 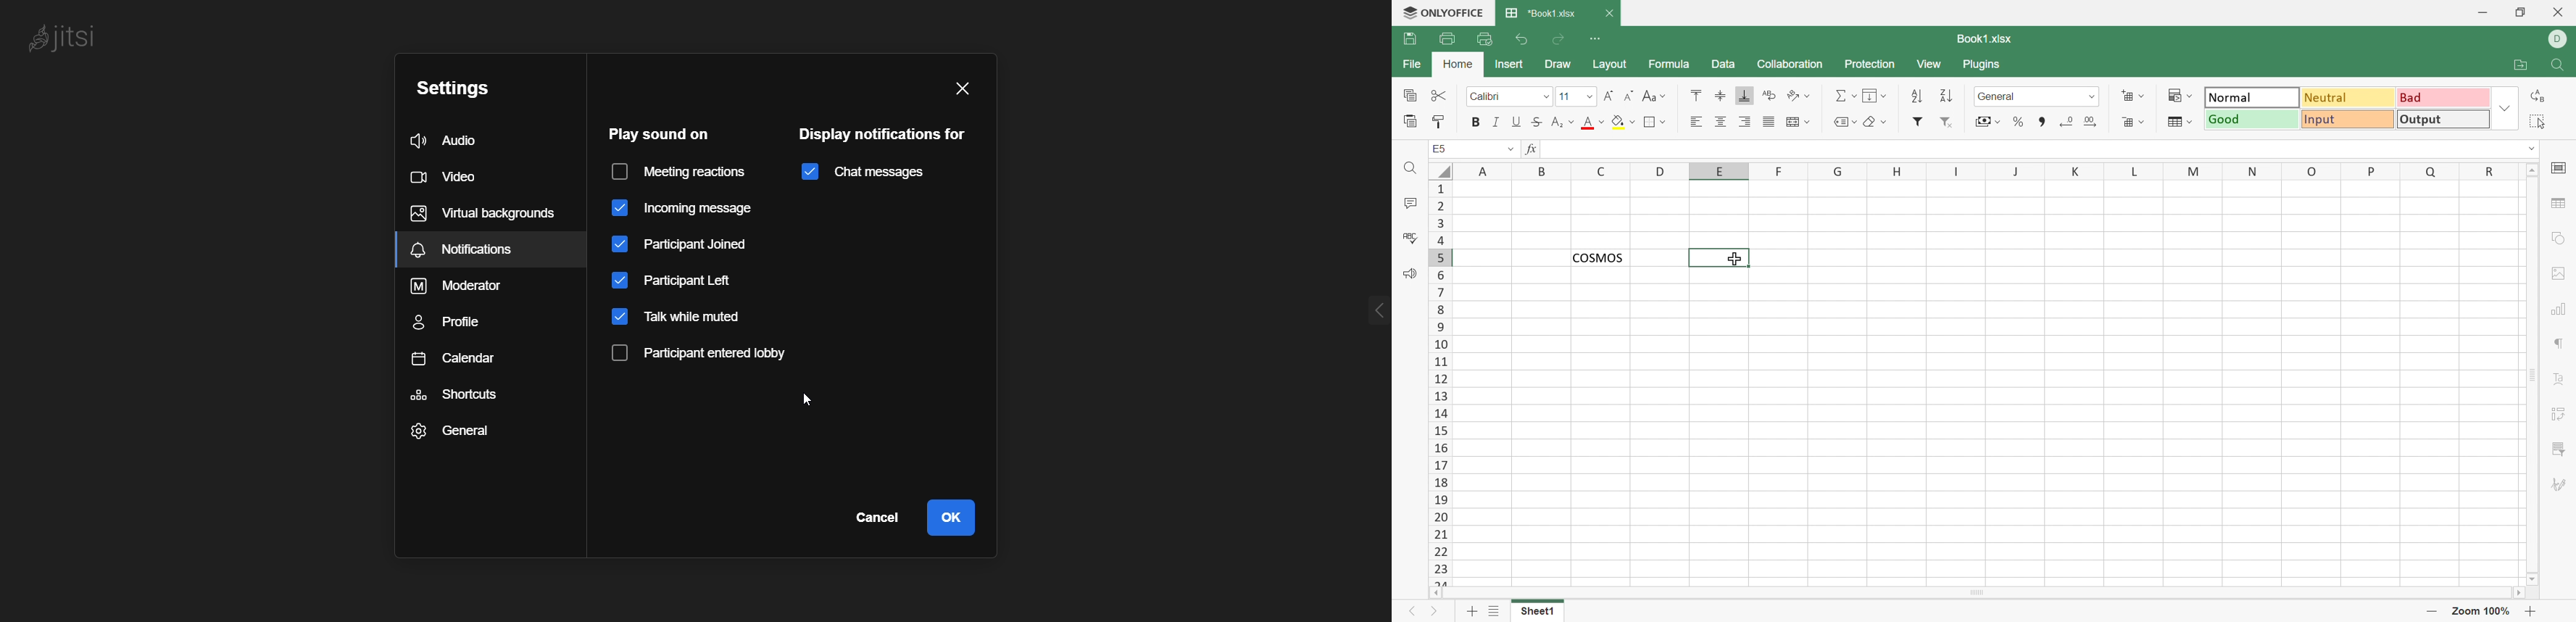 I want to click on Good, so click(x=2251, y=120).